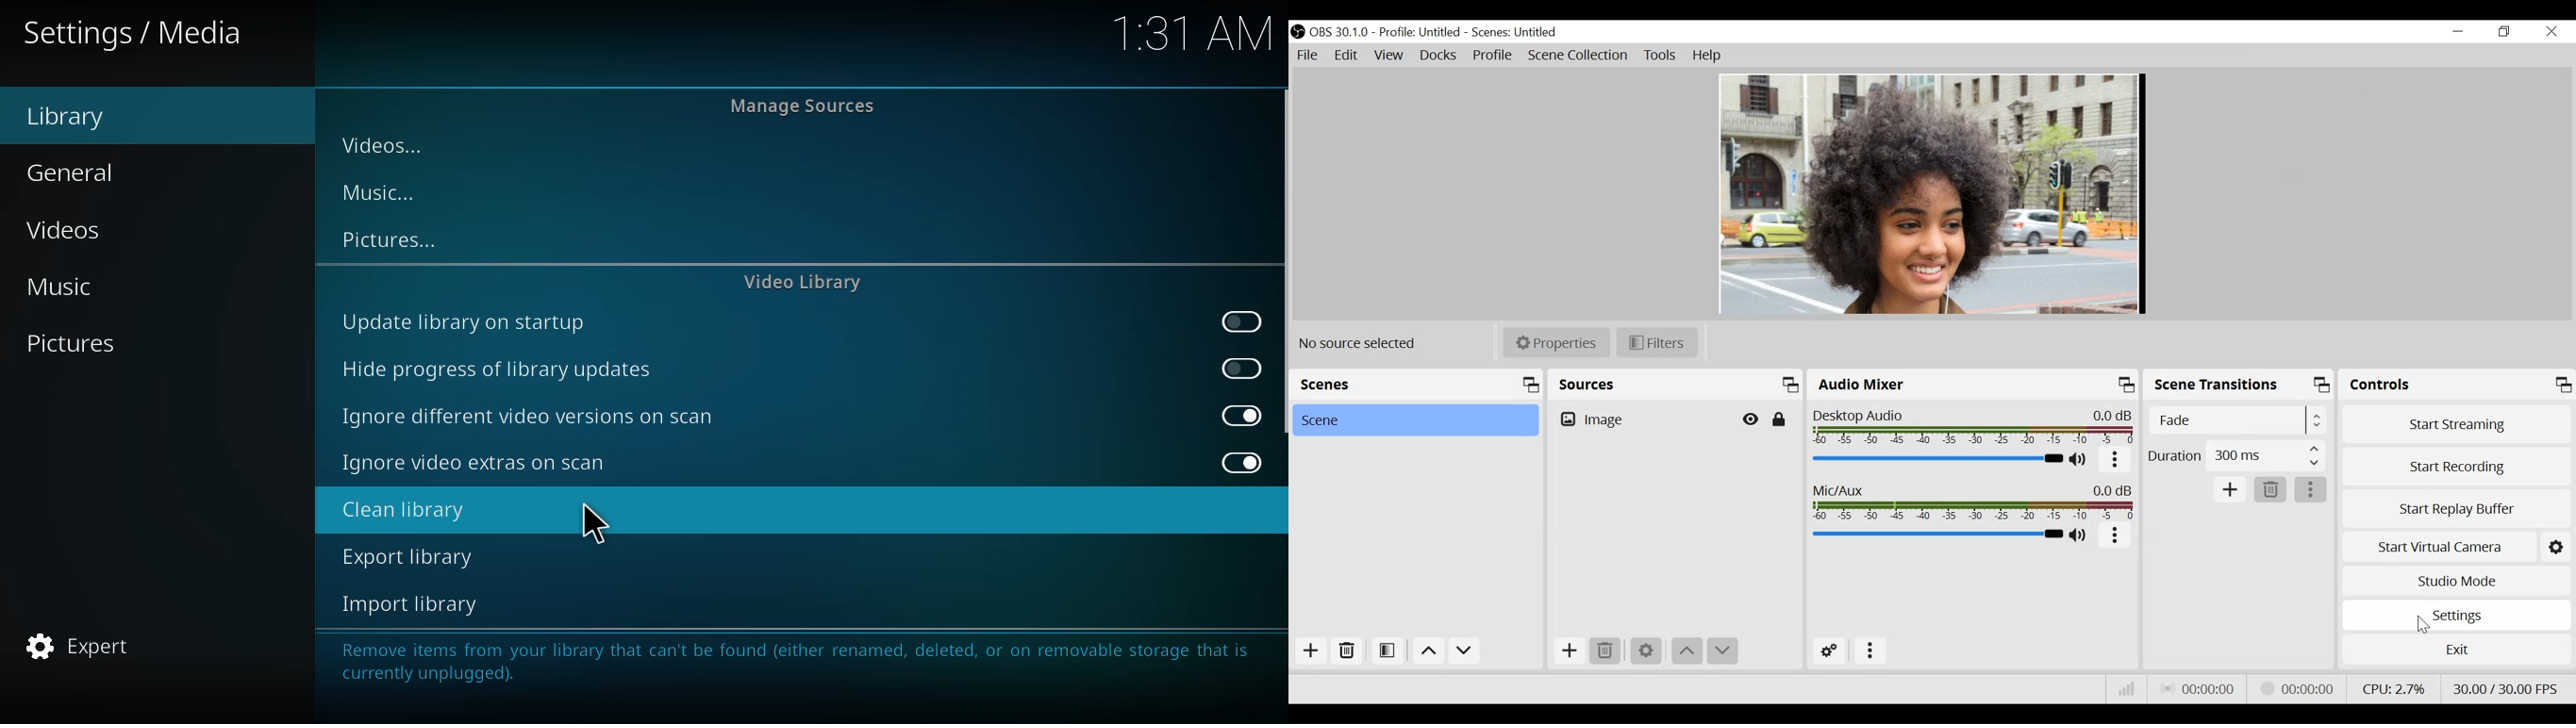 The height and width of the screenshot is (728, 2576). I want to click on OBS Studio Desktop Icon, so click(1297, 29).